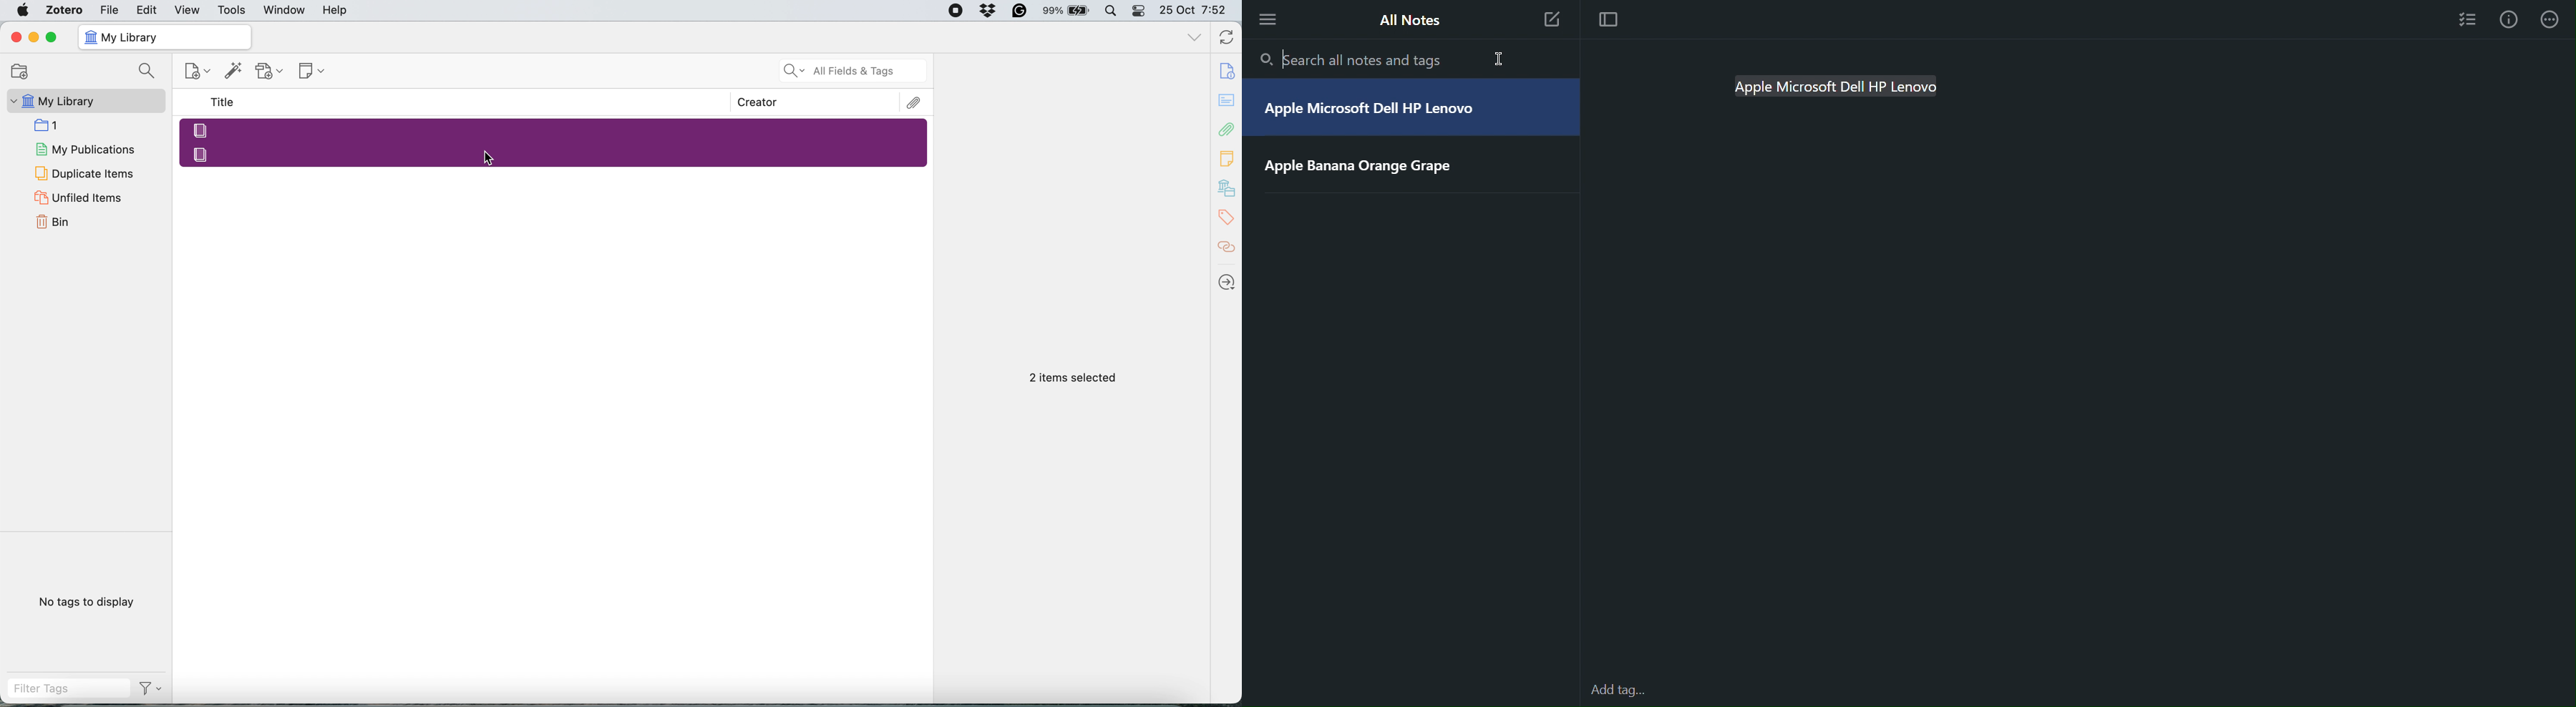 The image size is (2576, 728). I want to click on My Library, so click(84, 101).